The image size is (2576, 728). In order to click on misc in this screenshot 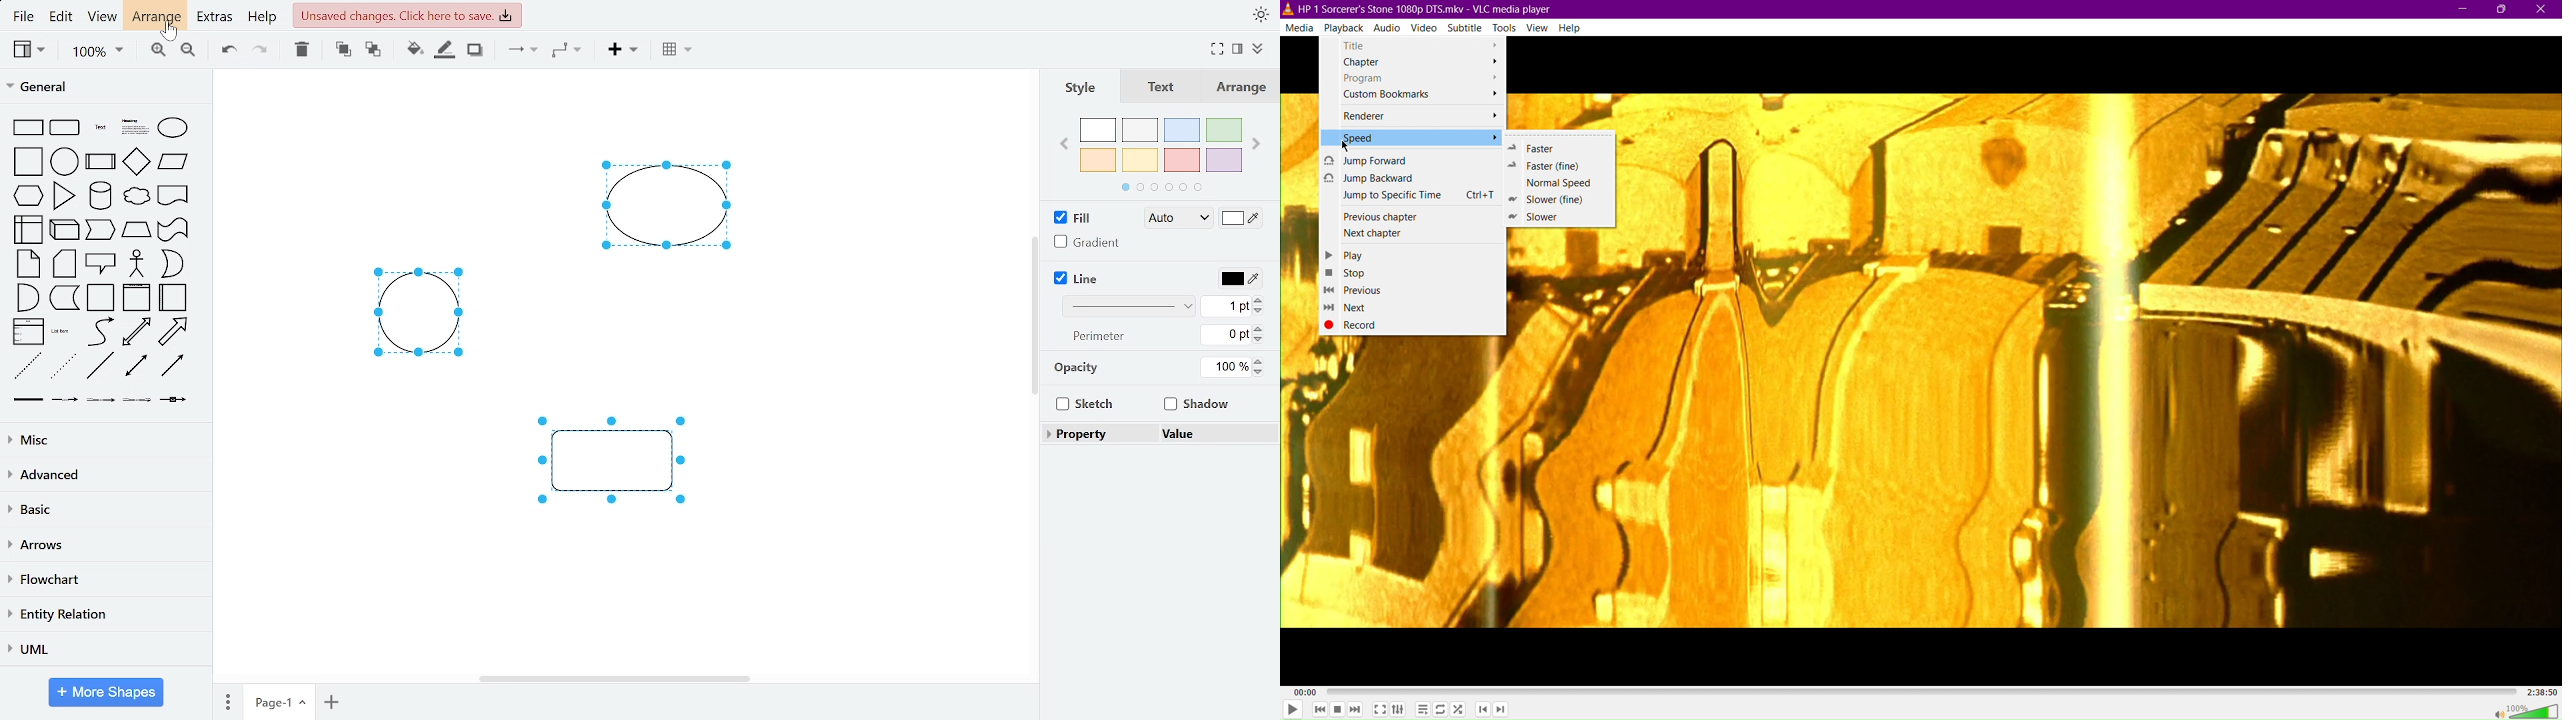, I will do `click(102, 440)`.